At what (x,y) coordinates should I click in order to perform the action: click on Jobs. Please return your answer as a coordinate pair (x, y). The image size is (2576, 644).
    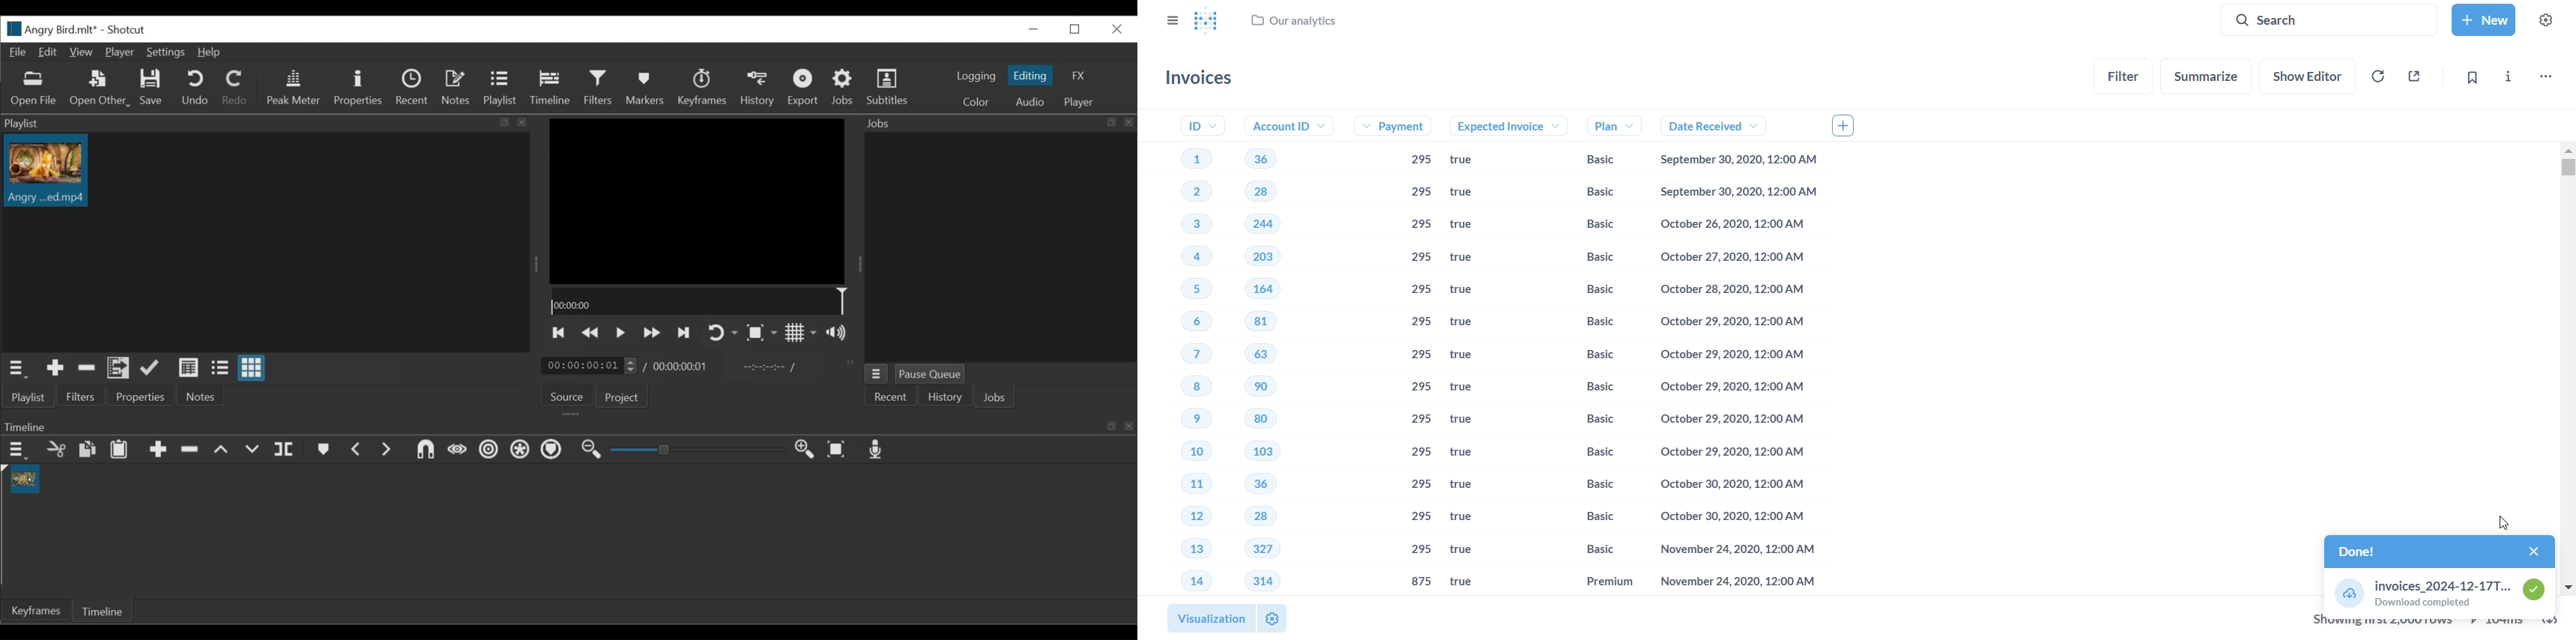
    Looking at the image, I should click on (845, 88).